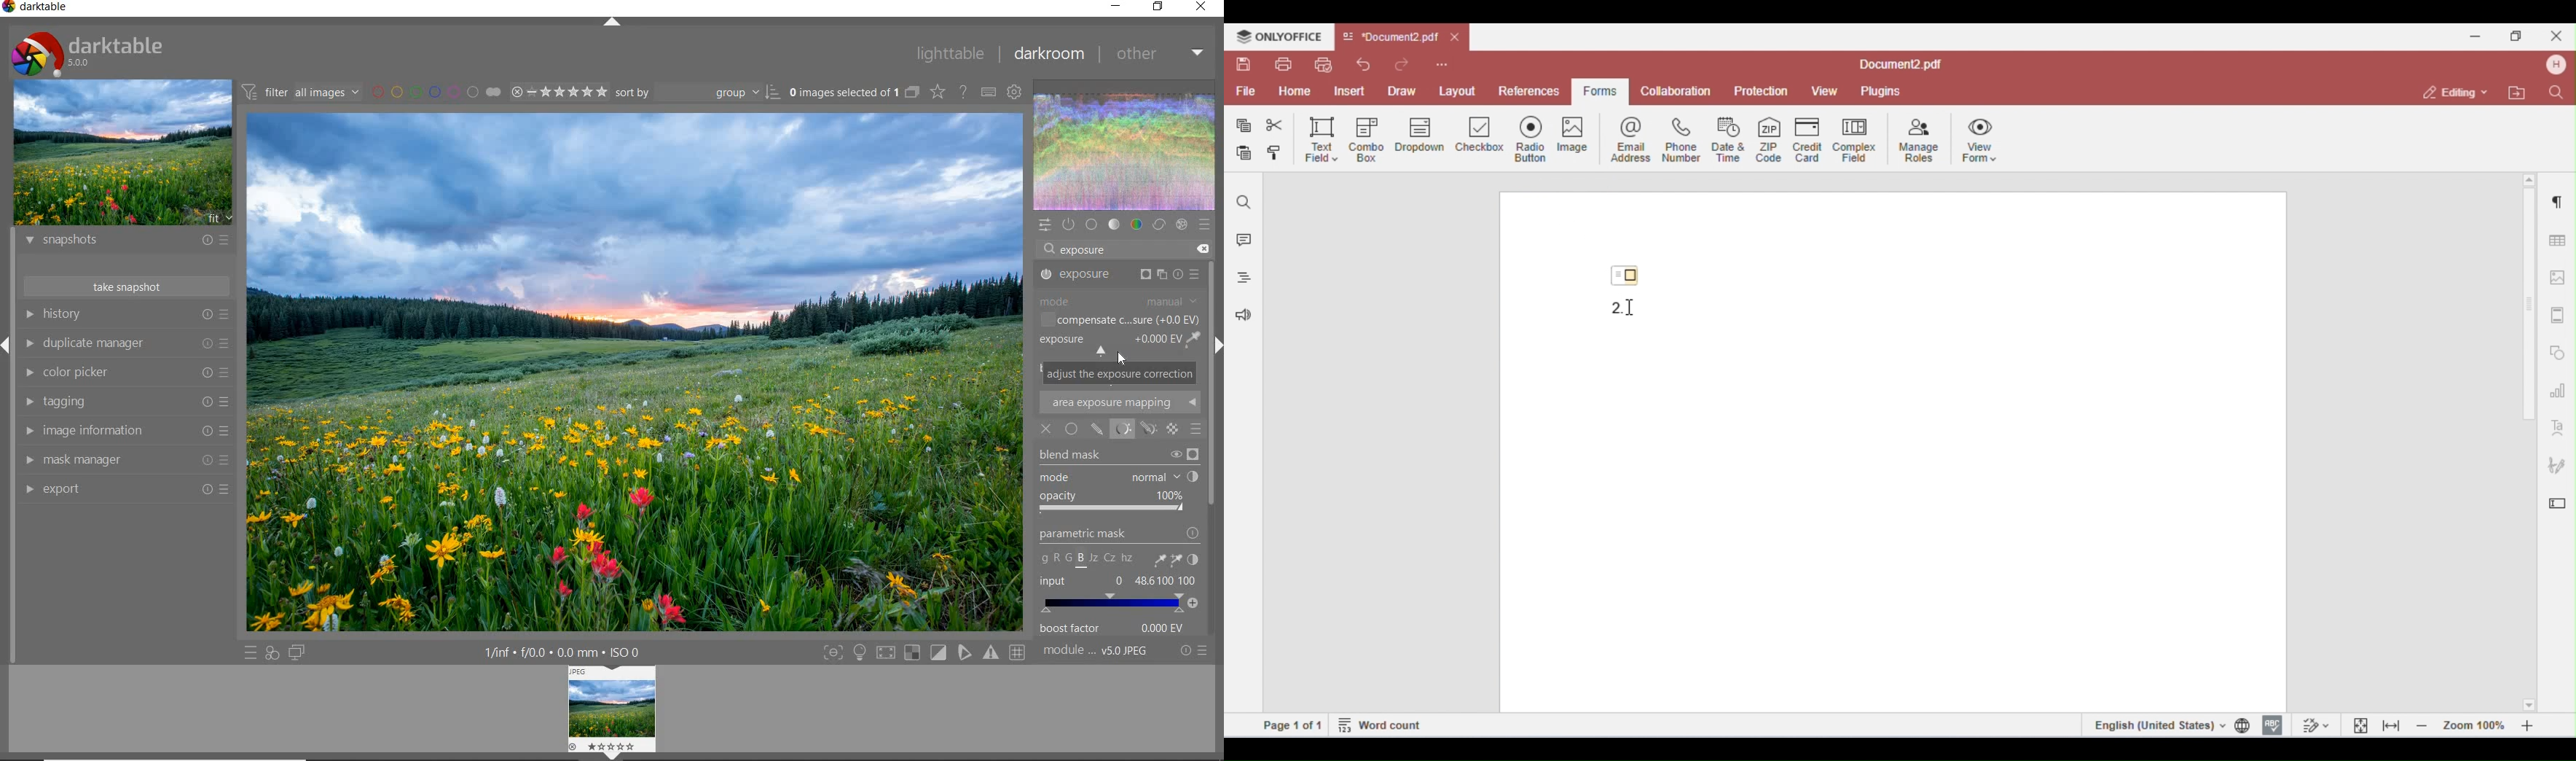 Image resolution: width=2576 pixels, height=784 pixels. I want to click on COMPENSATE C...SURE, so click(1117, 320).